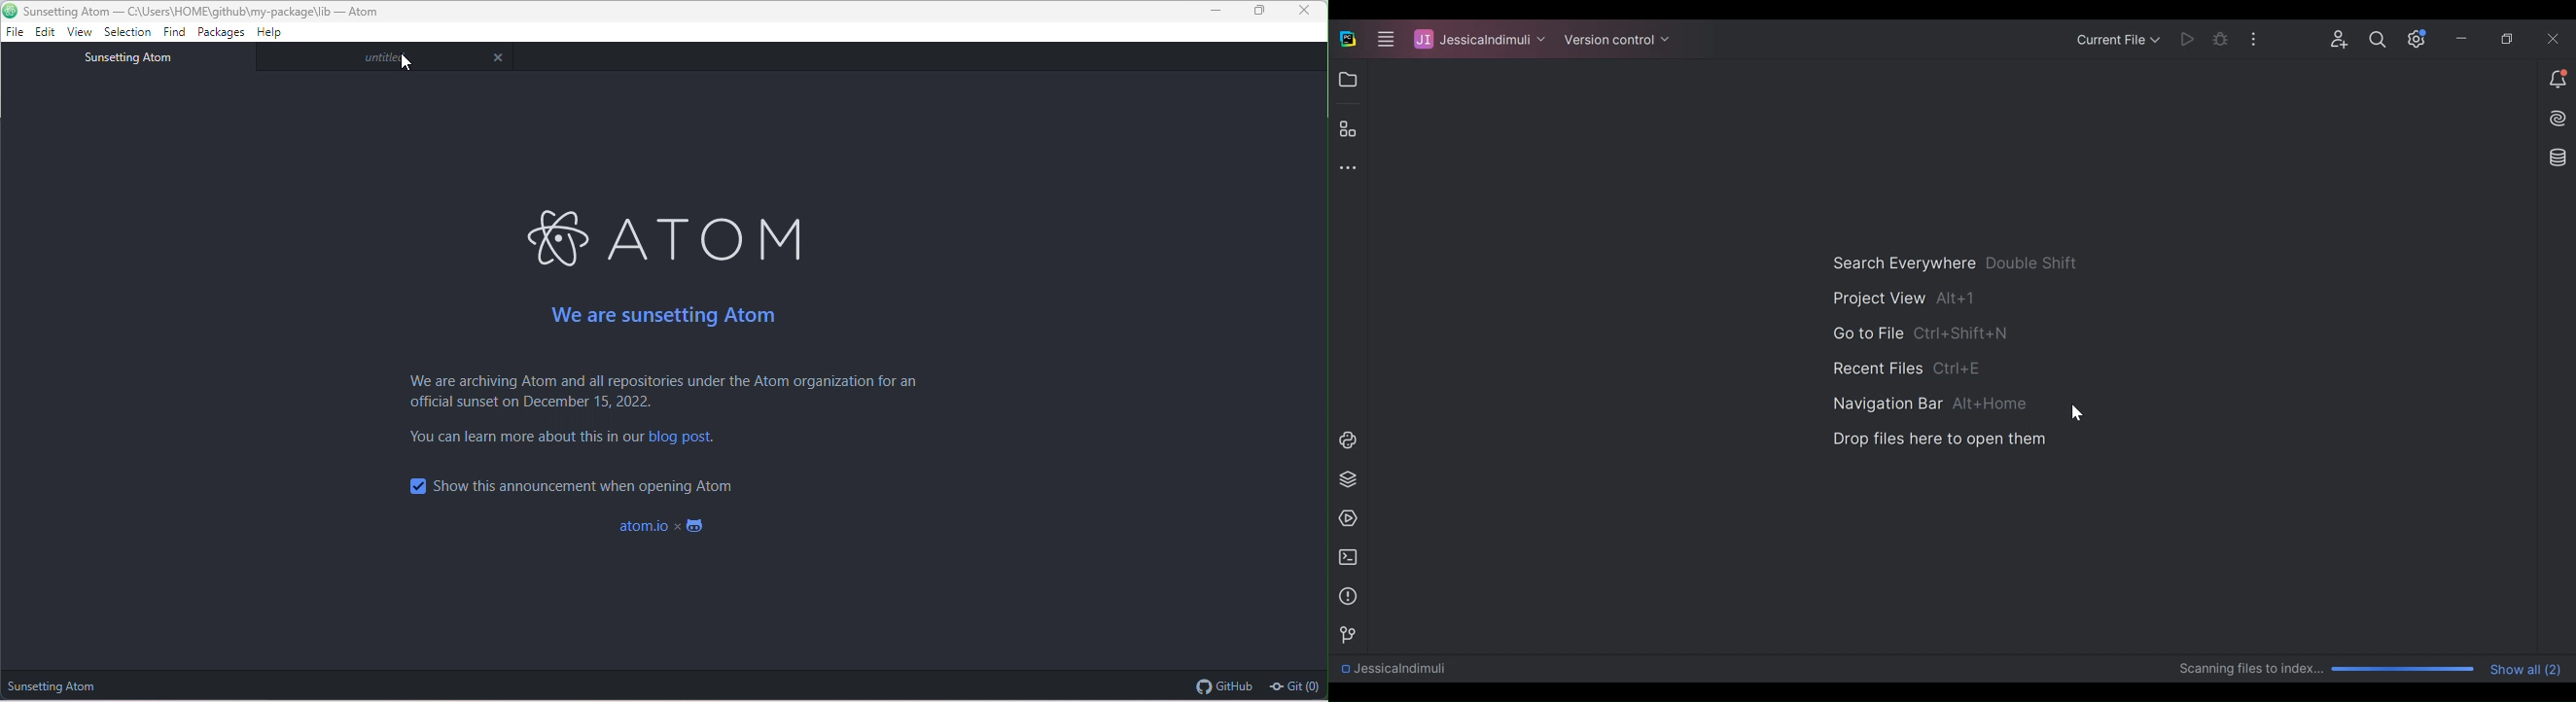 Image resolution: width=2576 pixels, height=728 pixels. What do you see at coordinates (1390, 40) in the screenshot?
I see `File` at bounding box center [1390, 40].